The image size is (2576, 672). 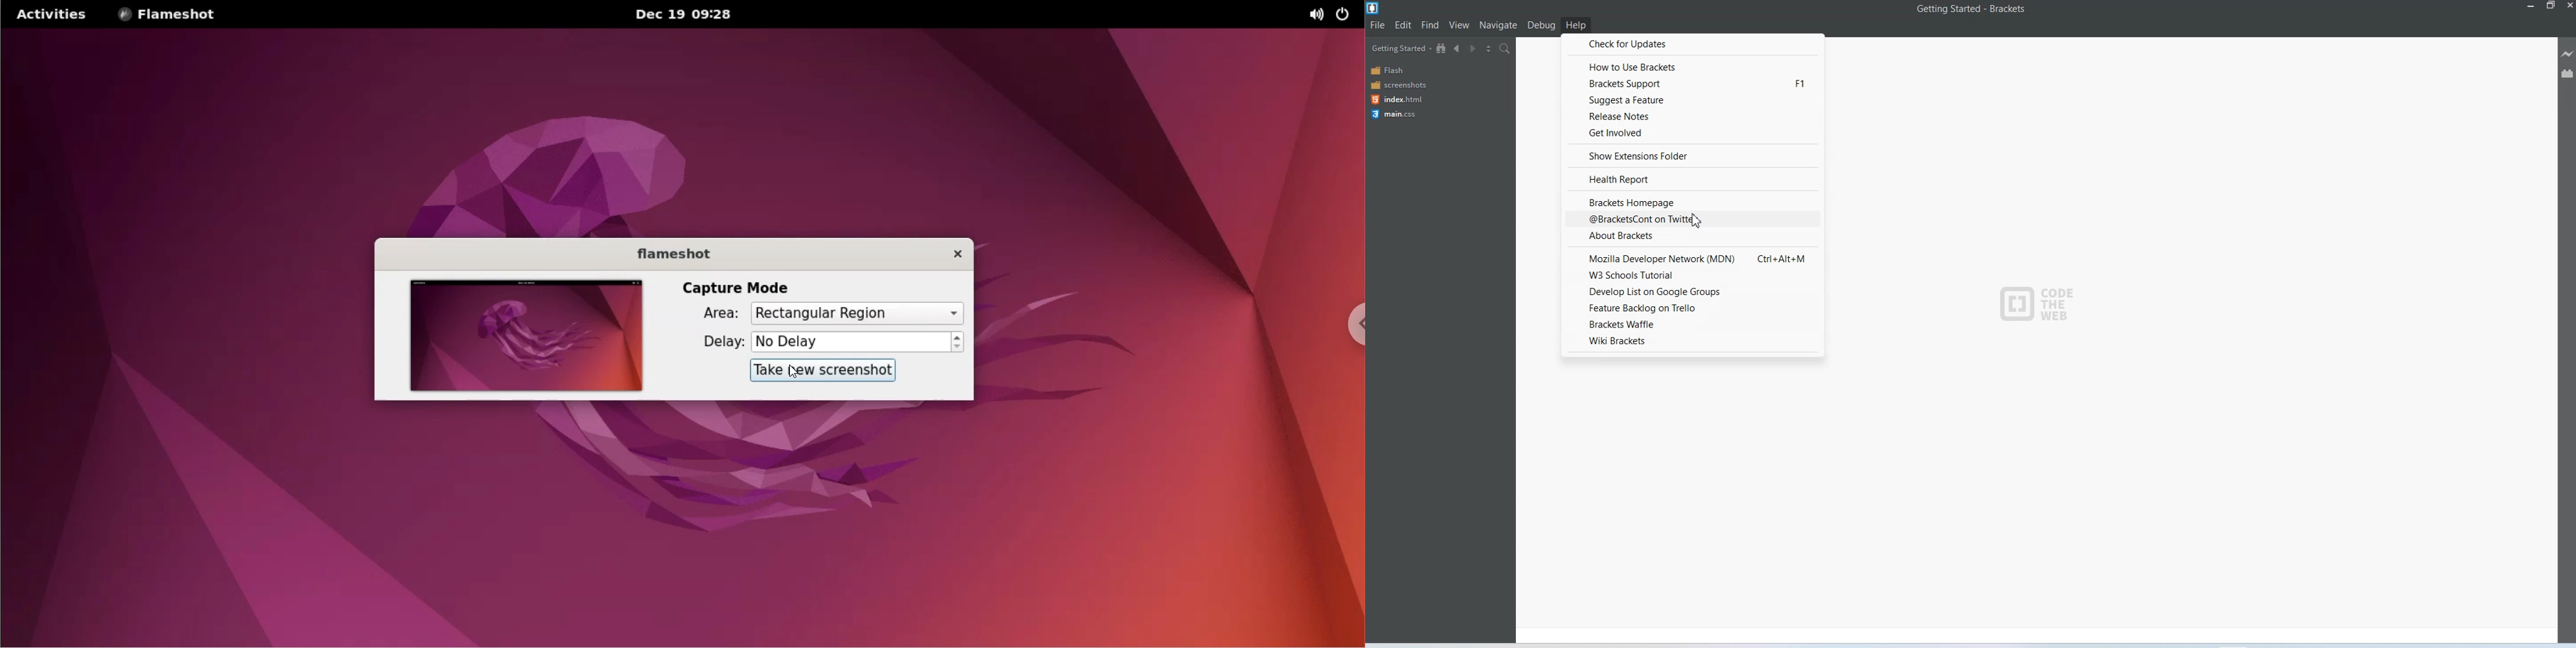 What do you see at coordinates (1346, 16) in the screenshot?
I see `power button` at bounding box center [1346, 16].